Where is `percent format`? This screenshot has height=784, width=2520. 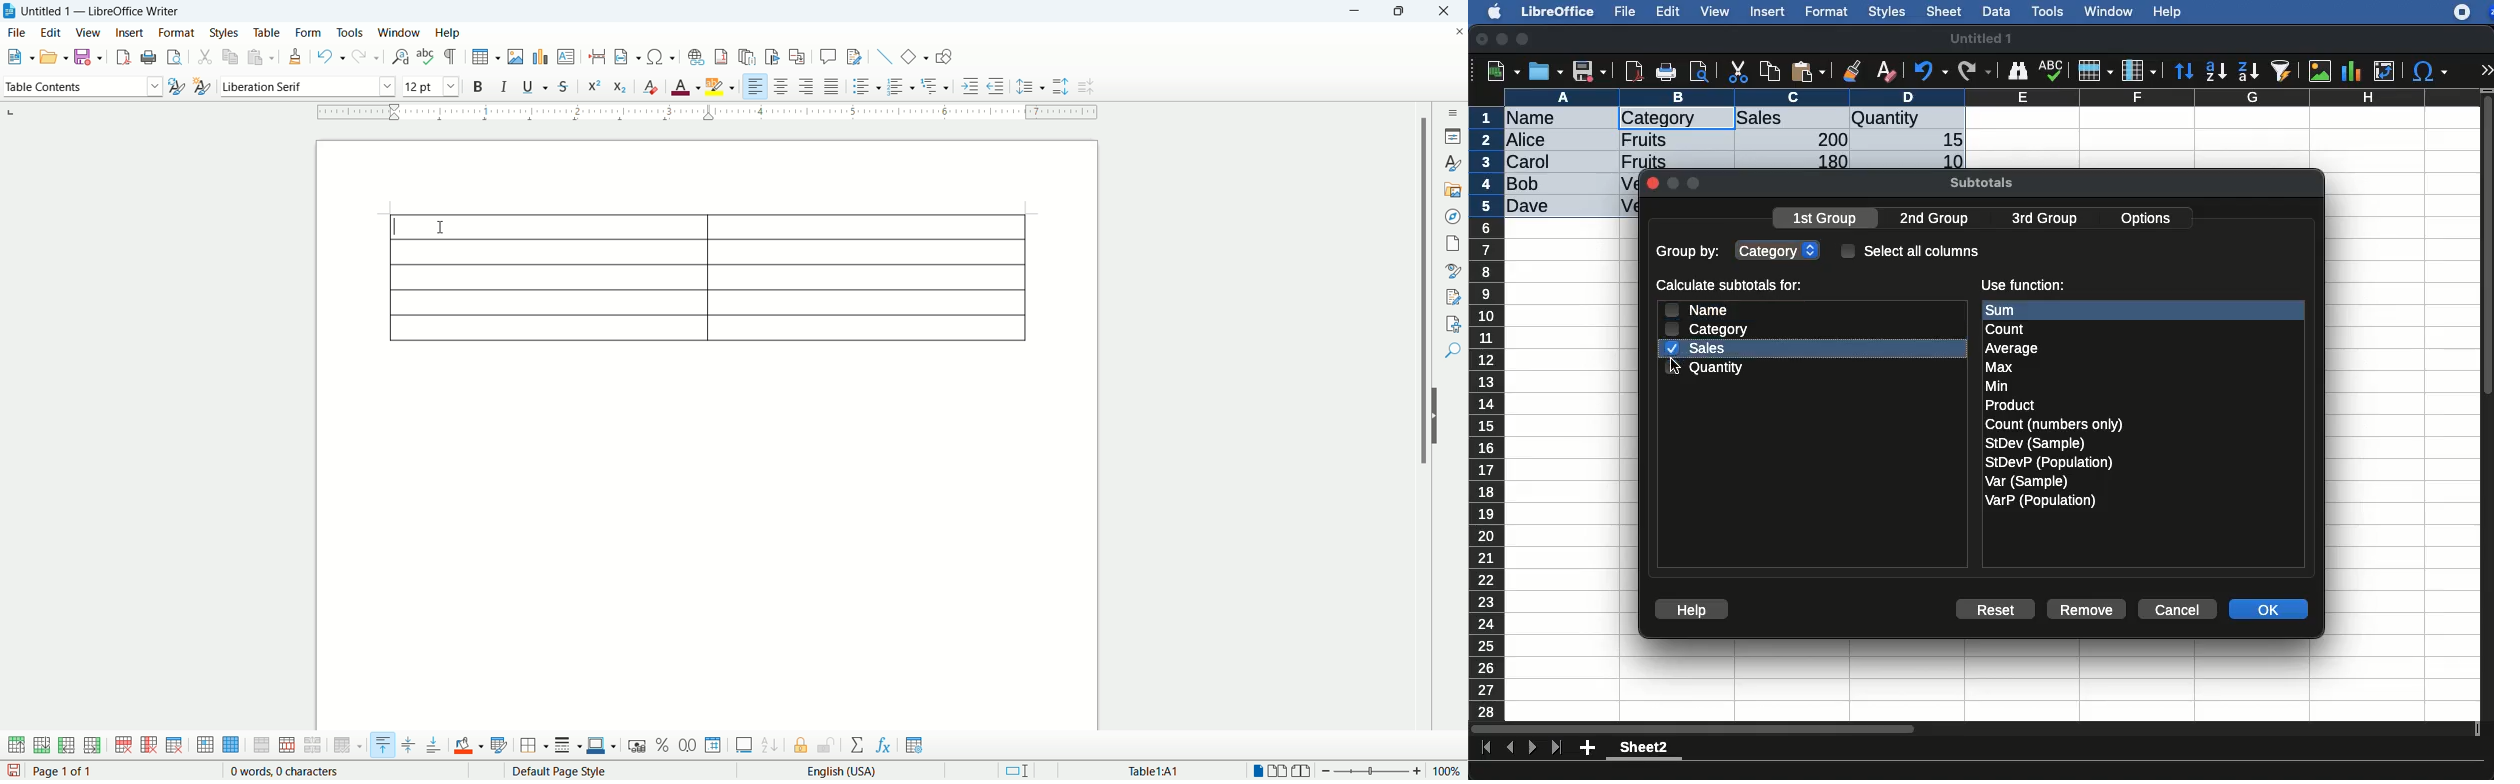
percent format is located at coordinates (665, 745).